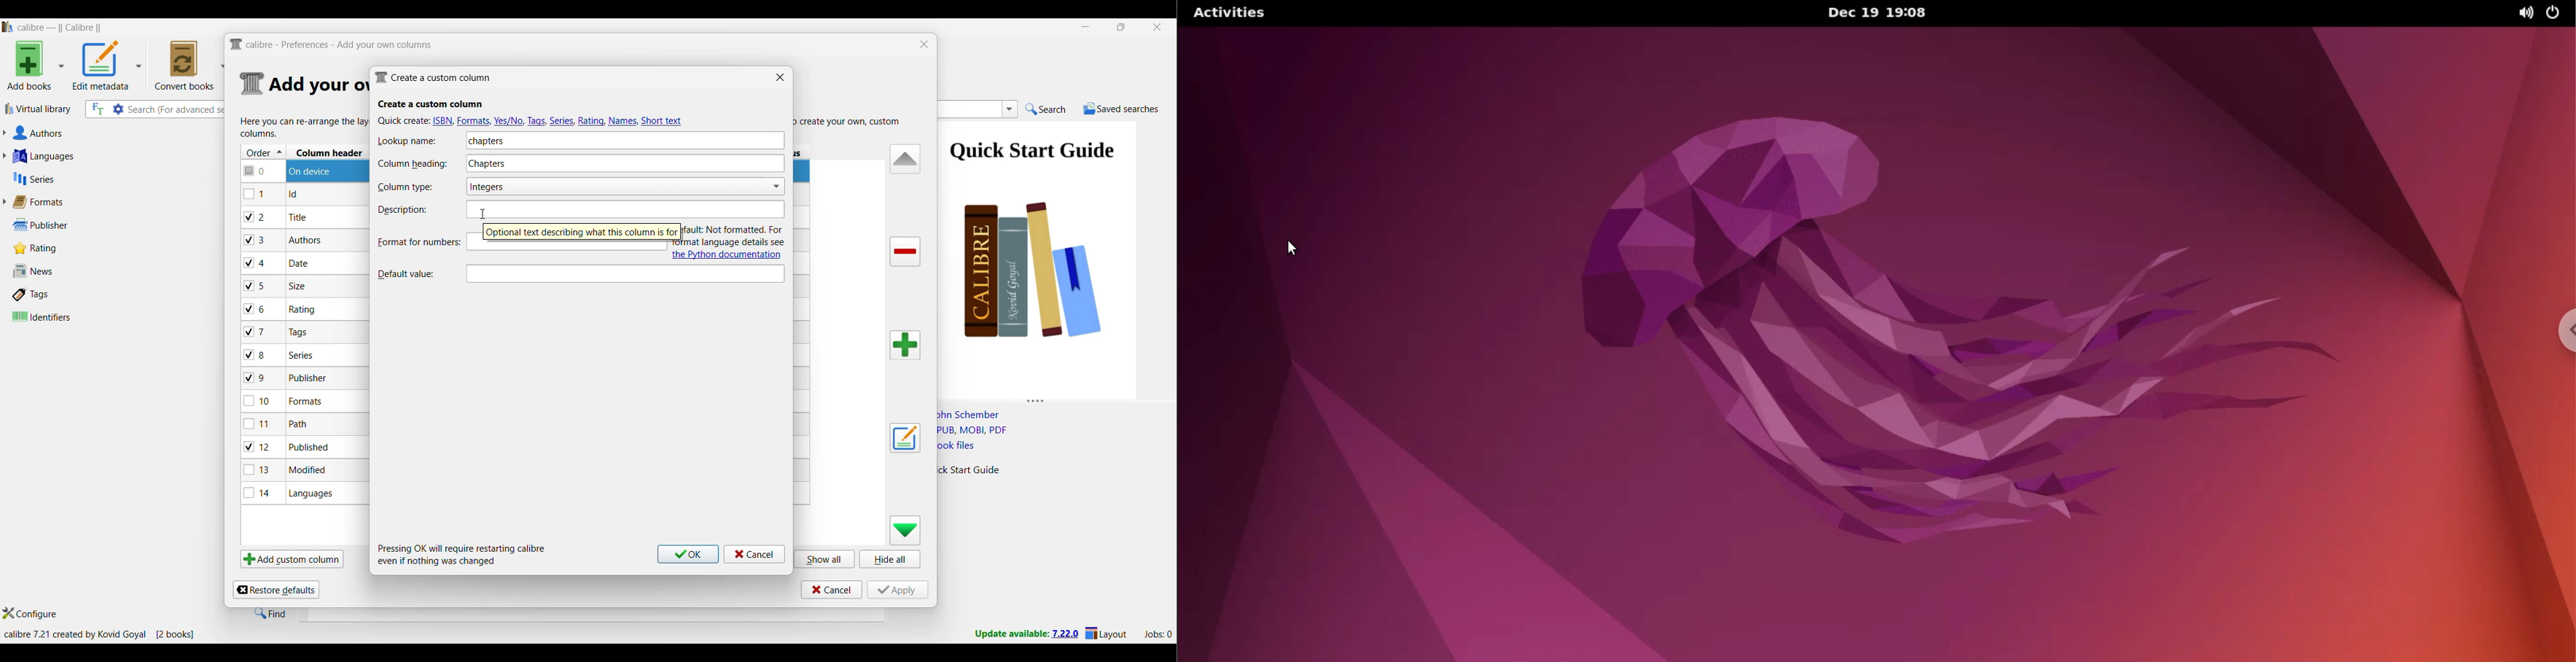  Describe the element at coordinates (1026, 633) in the screenshot. I see `New version update notifcation` at that location.